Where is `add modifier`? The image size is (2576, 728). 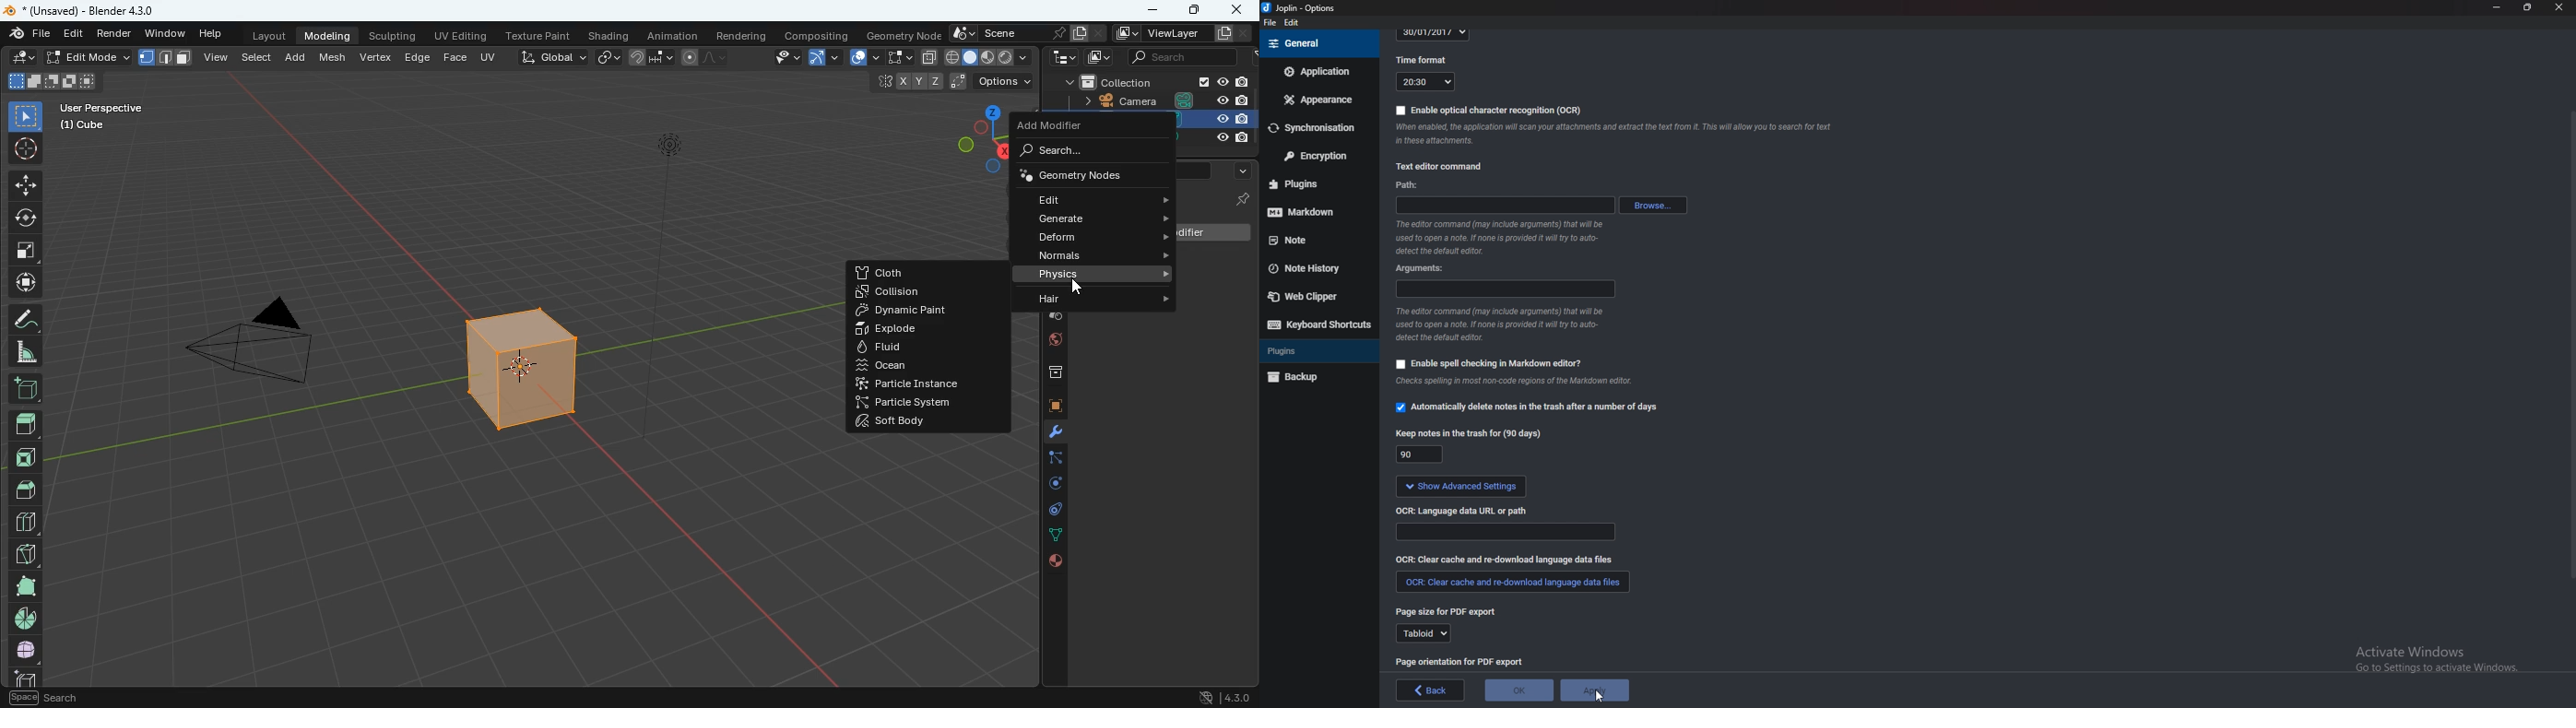
add modifier is located at coordinates (1065, 127).